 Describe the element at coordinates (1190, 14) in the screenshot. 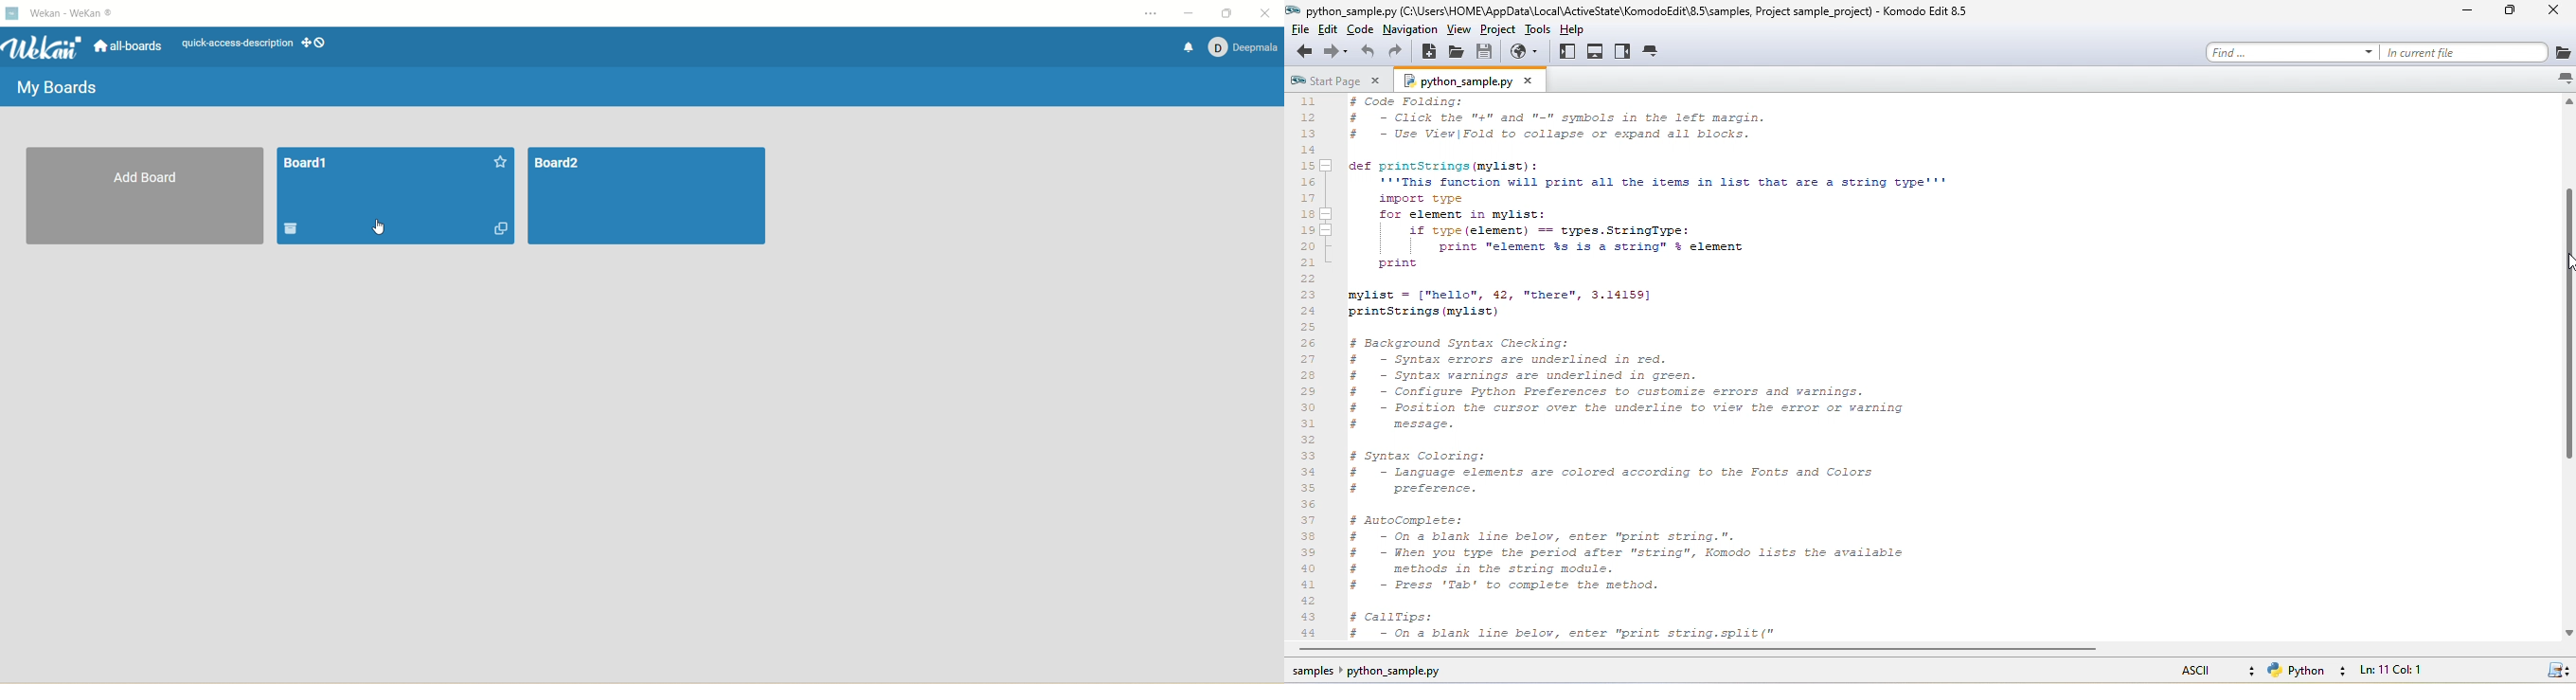

I see `minimize` at that location.